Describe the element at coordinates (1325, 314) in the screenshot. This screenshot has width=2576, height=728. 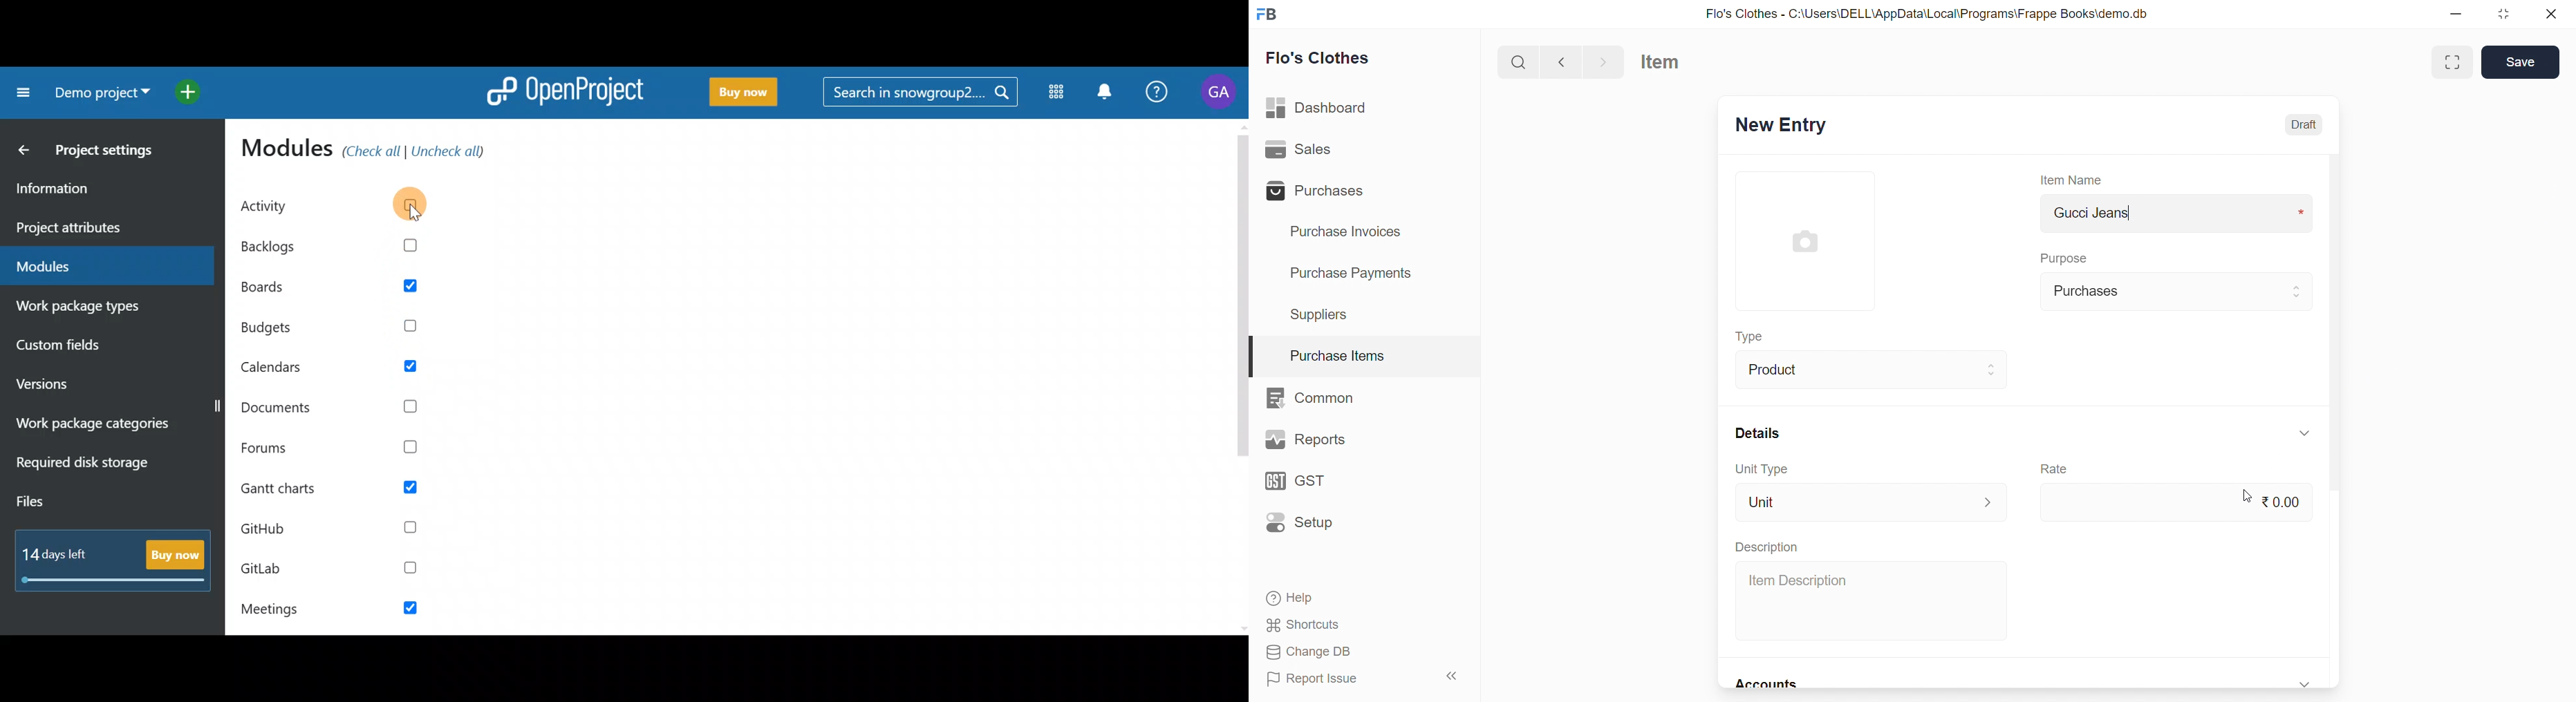
I see `Suppliers` at that location.